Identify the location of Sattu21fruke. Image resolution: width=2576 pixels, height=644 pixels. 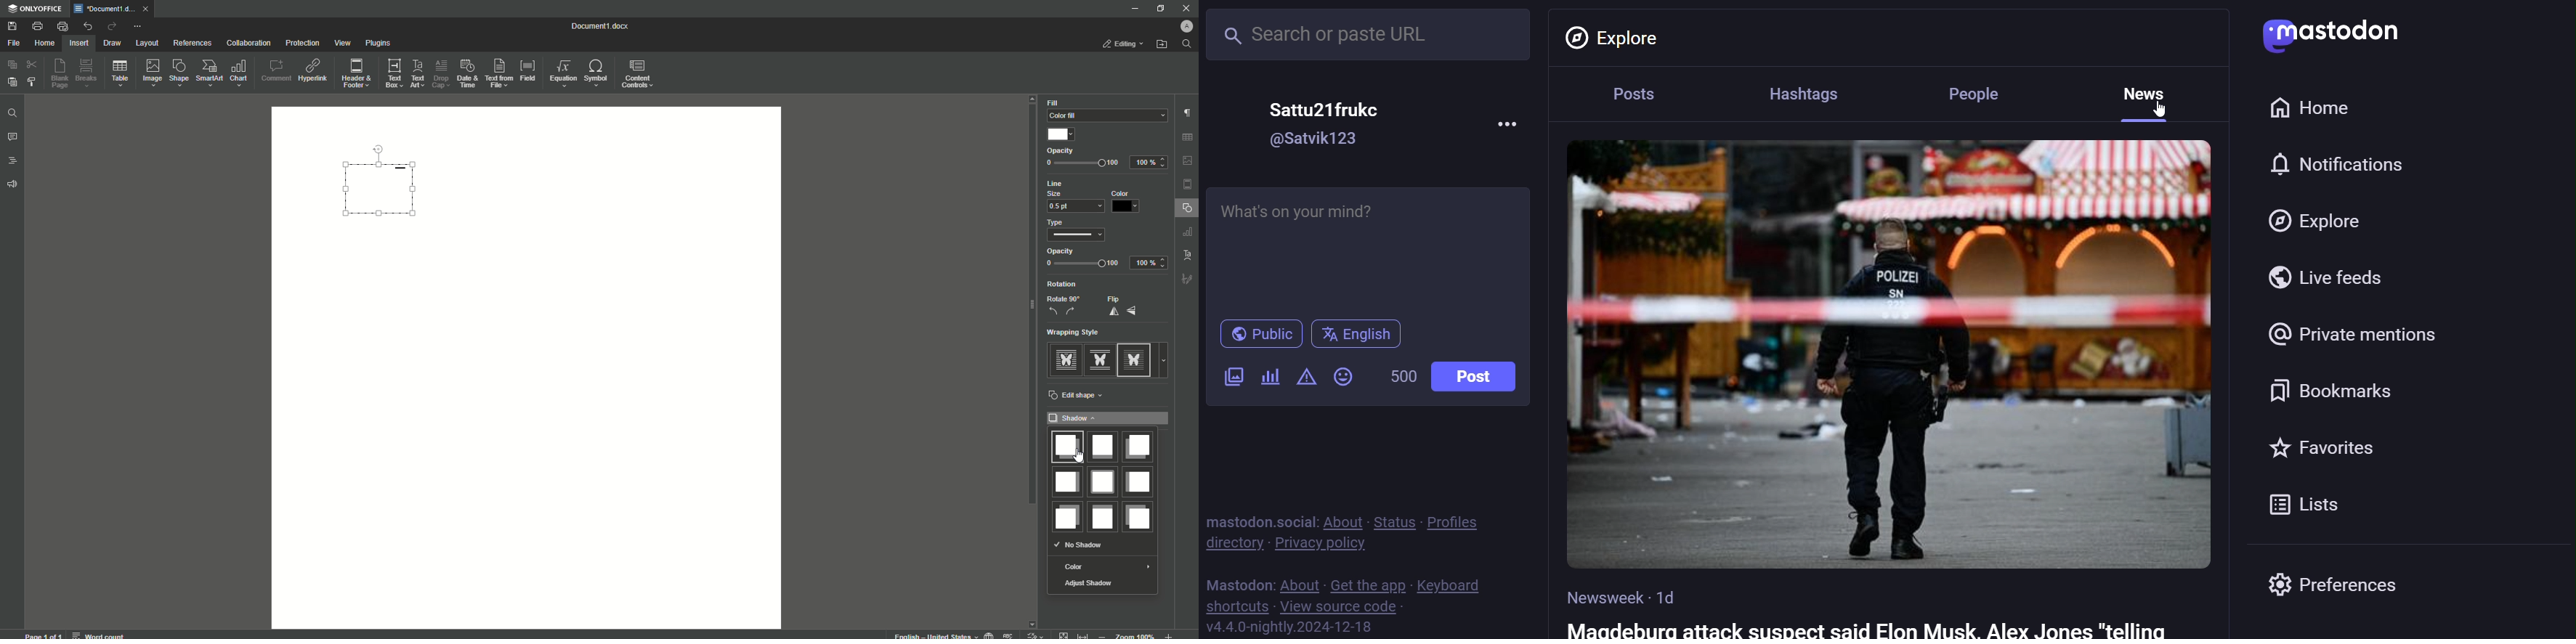
(1326, 102).